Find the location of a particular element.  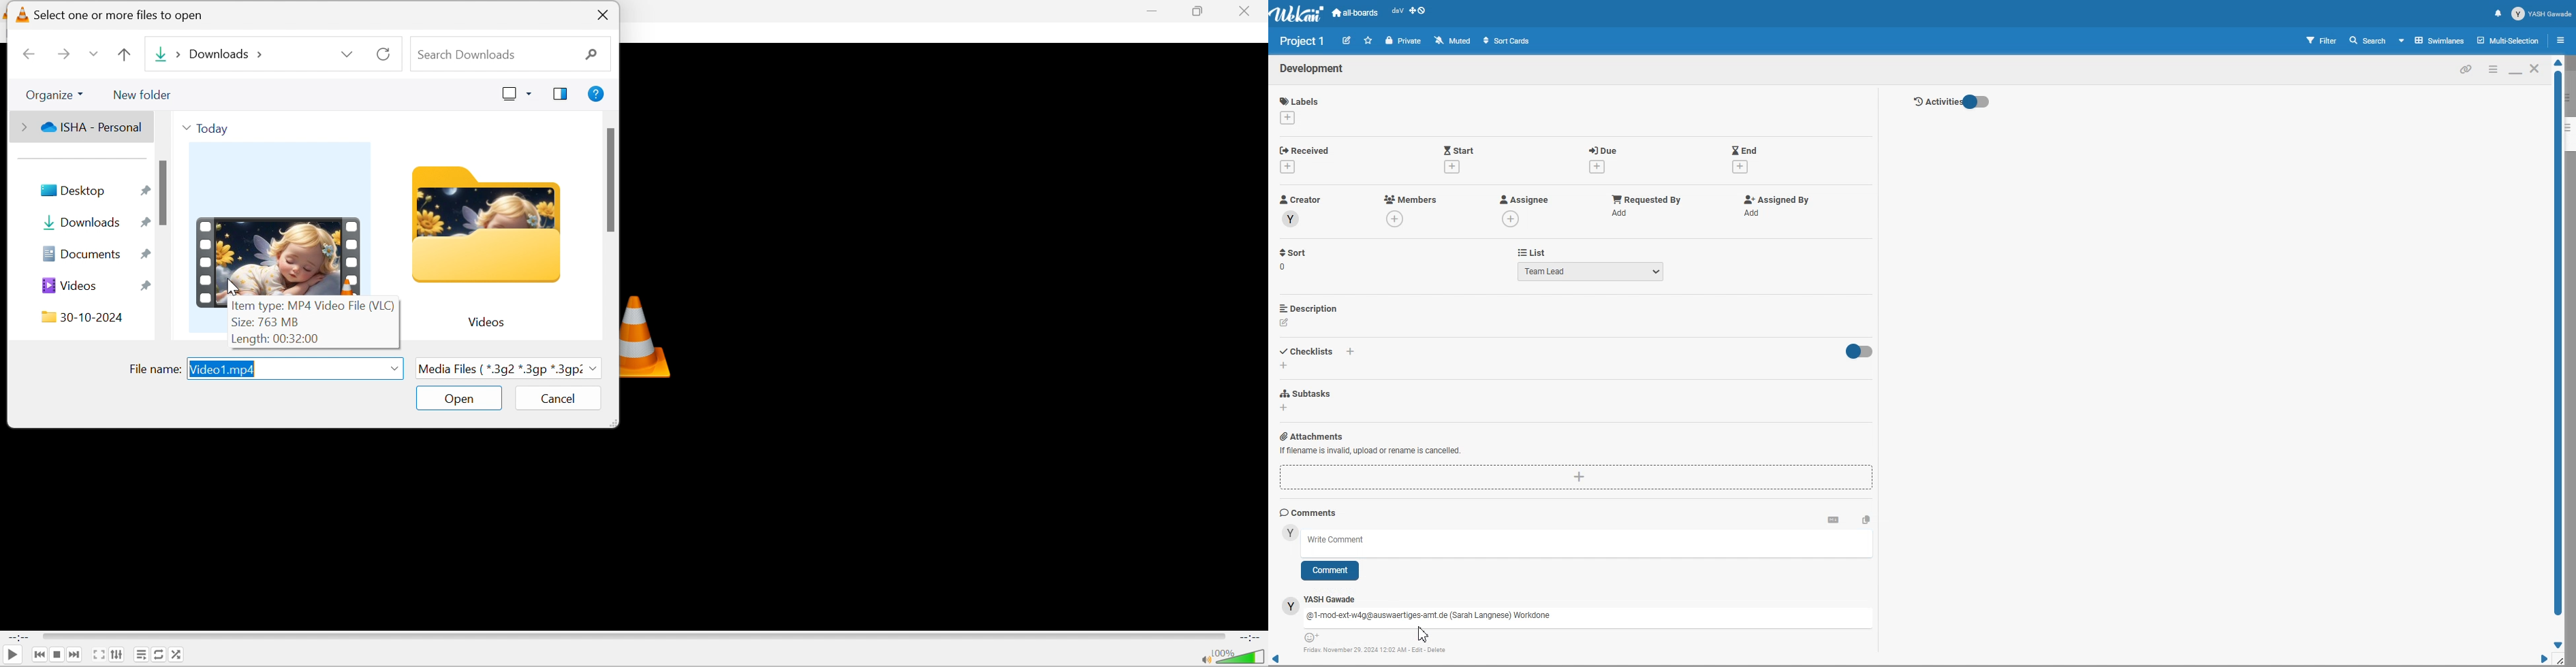

Downloads is located at coordinates (210, 53).